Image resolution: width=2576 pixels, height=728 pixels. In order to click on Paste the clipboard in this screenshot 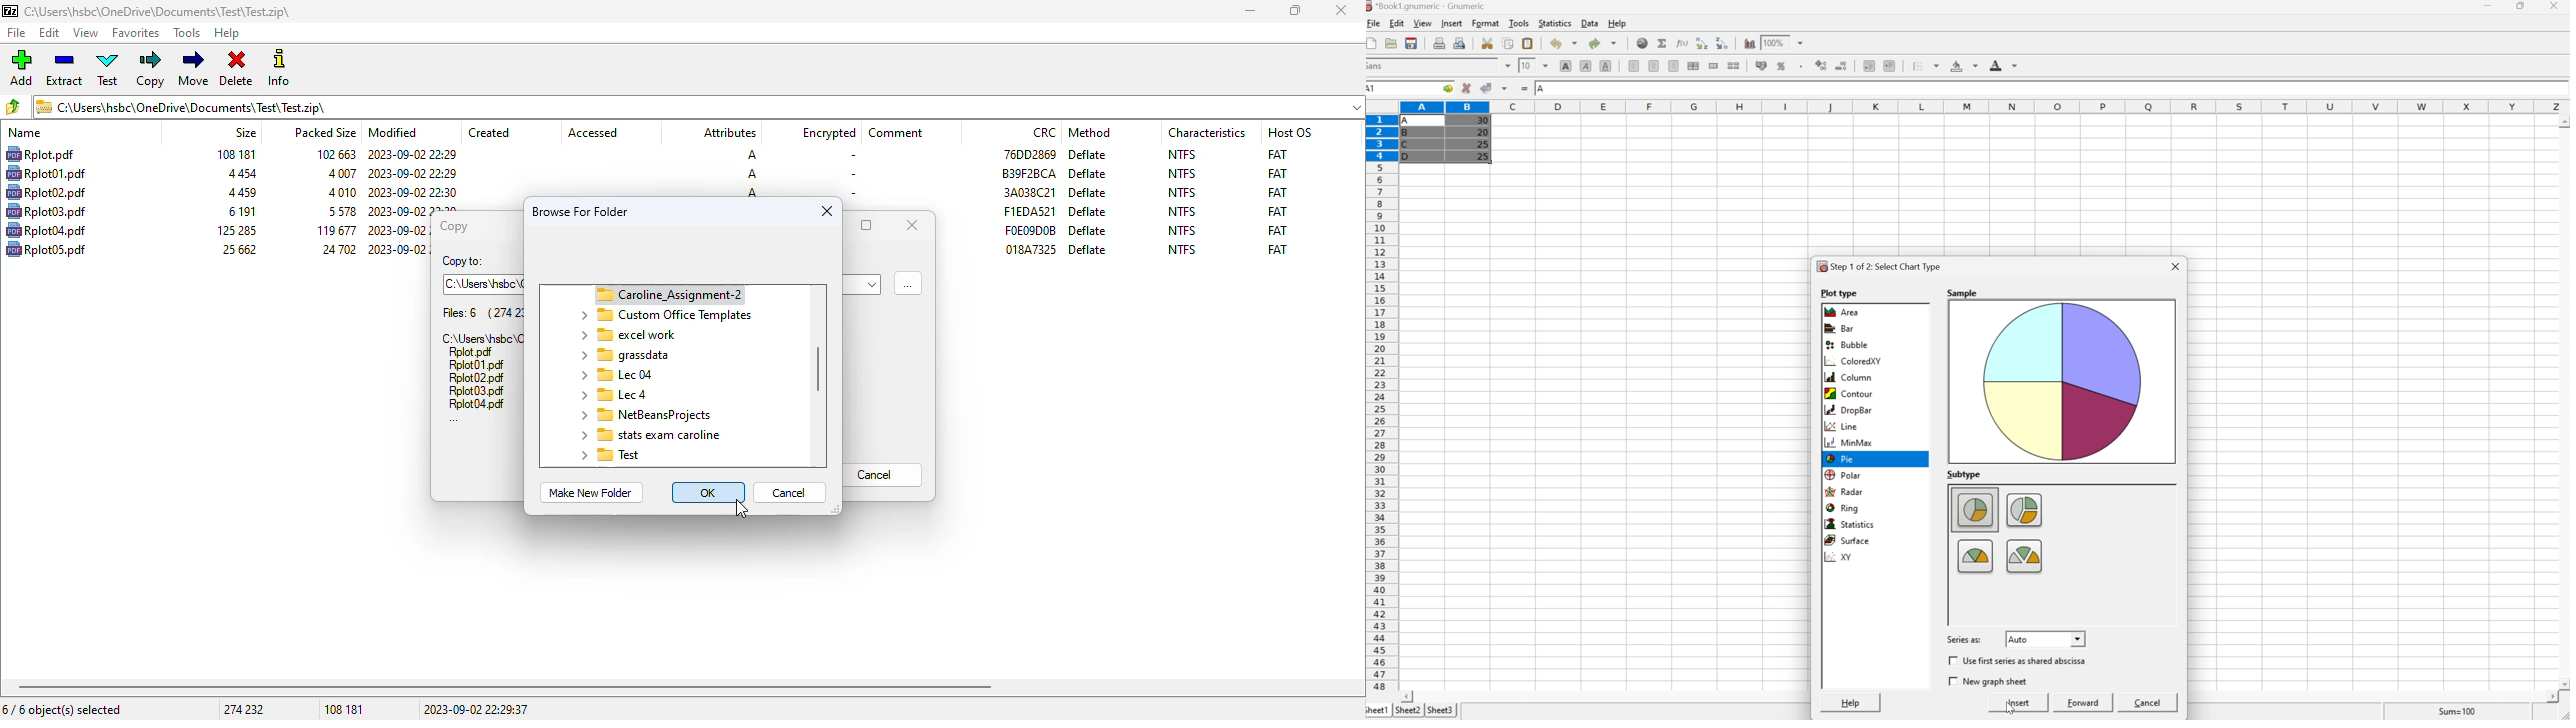, I will do `click(1527, 43)`.